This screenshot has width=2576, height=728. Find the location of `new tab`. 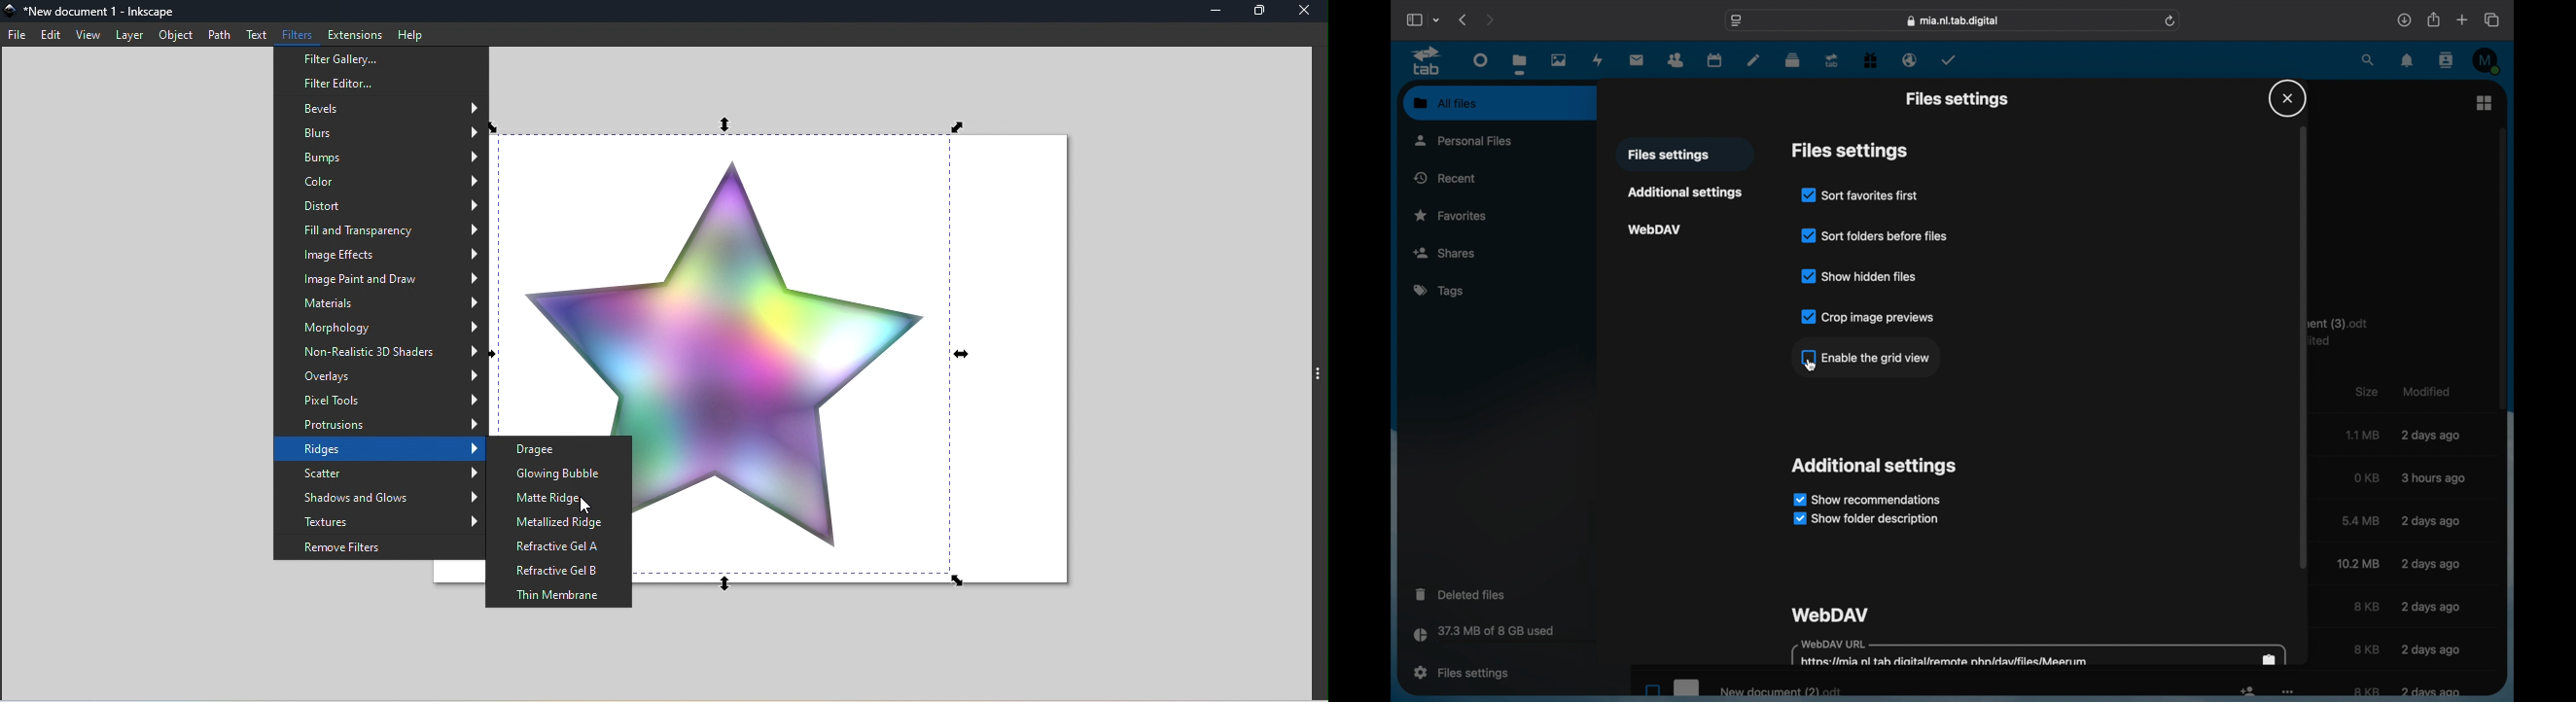

new tab is located at coordinates (2463, 20).